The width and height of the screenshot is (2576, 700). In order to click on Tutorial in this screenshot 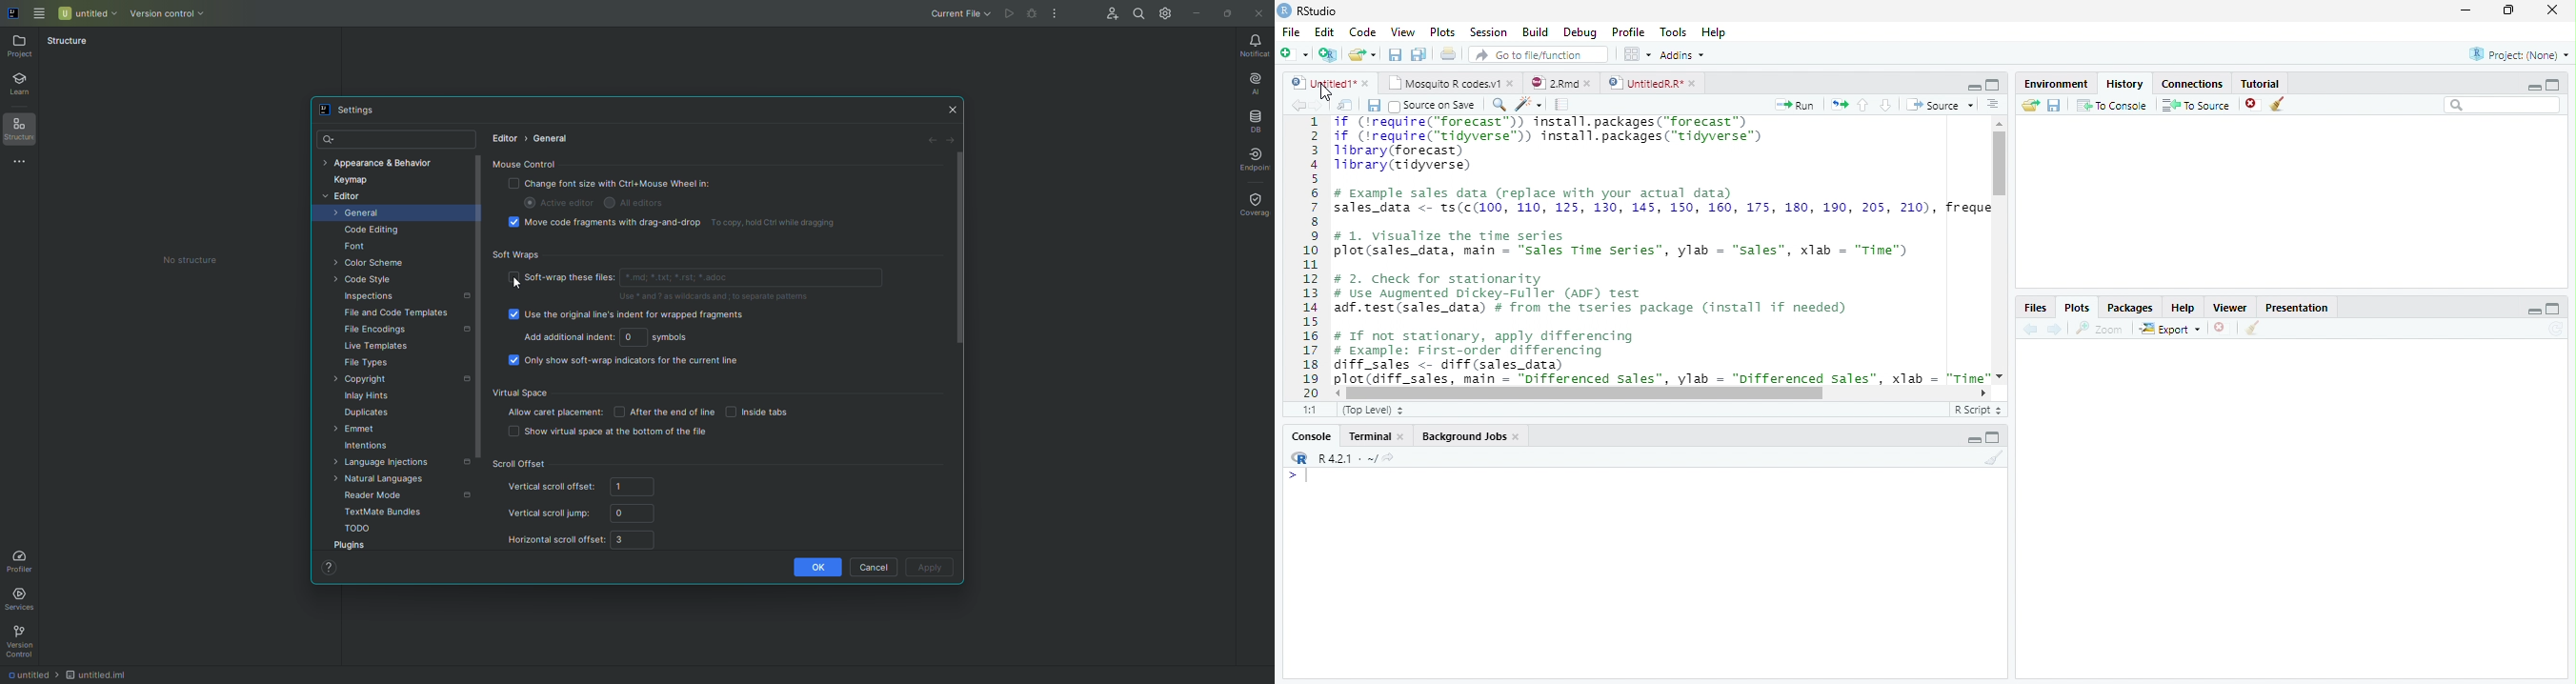, I will do `click(2260, 84)`.